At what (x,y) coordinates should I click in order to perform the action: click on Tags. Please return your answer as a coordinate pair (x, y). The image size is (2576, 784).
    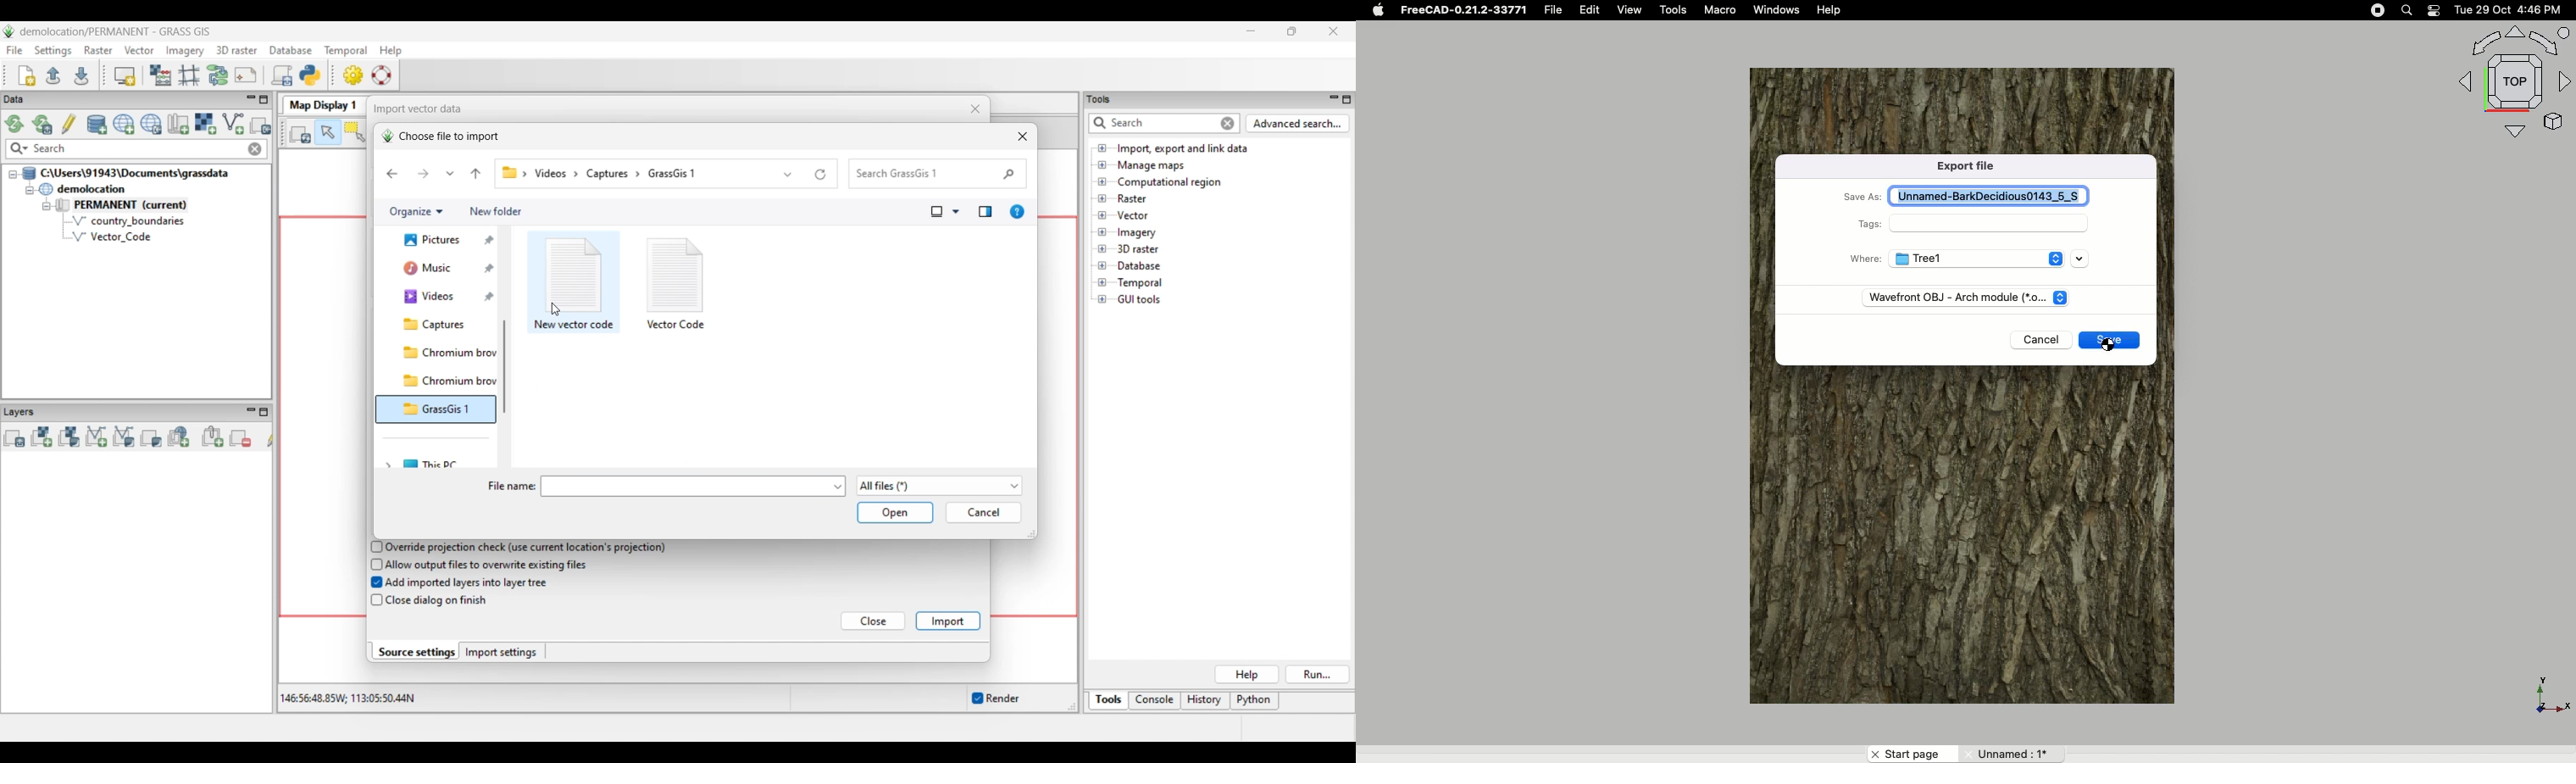
    Looking at the image, I should click on (1868, 226).